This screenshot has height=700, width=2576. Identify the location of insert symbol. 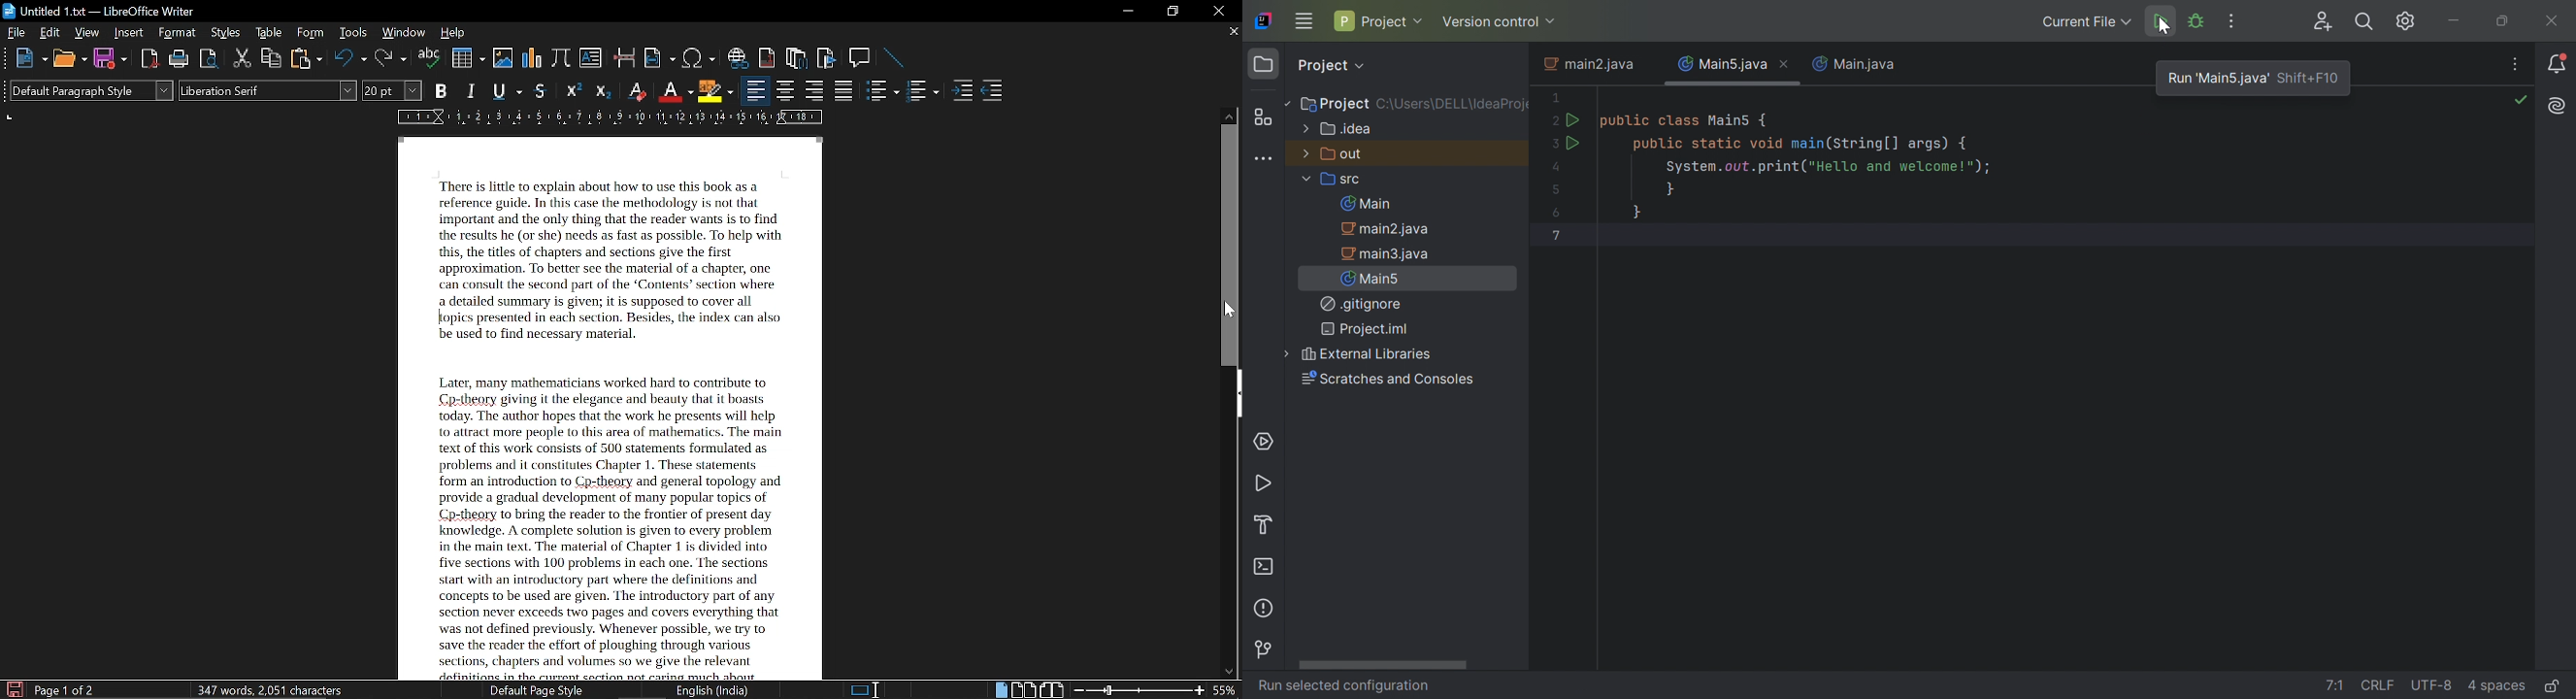
(698, 59).